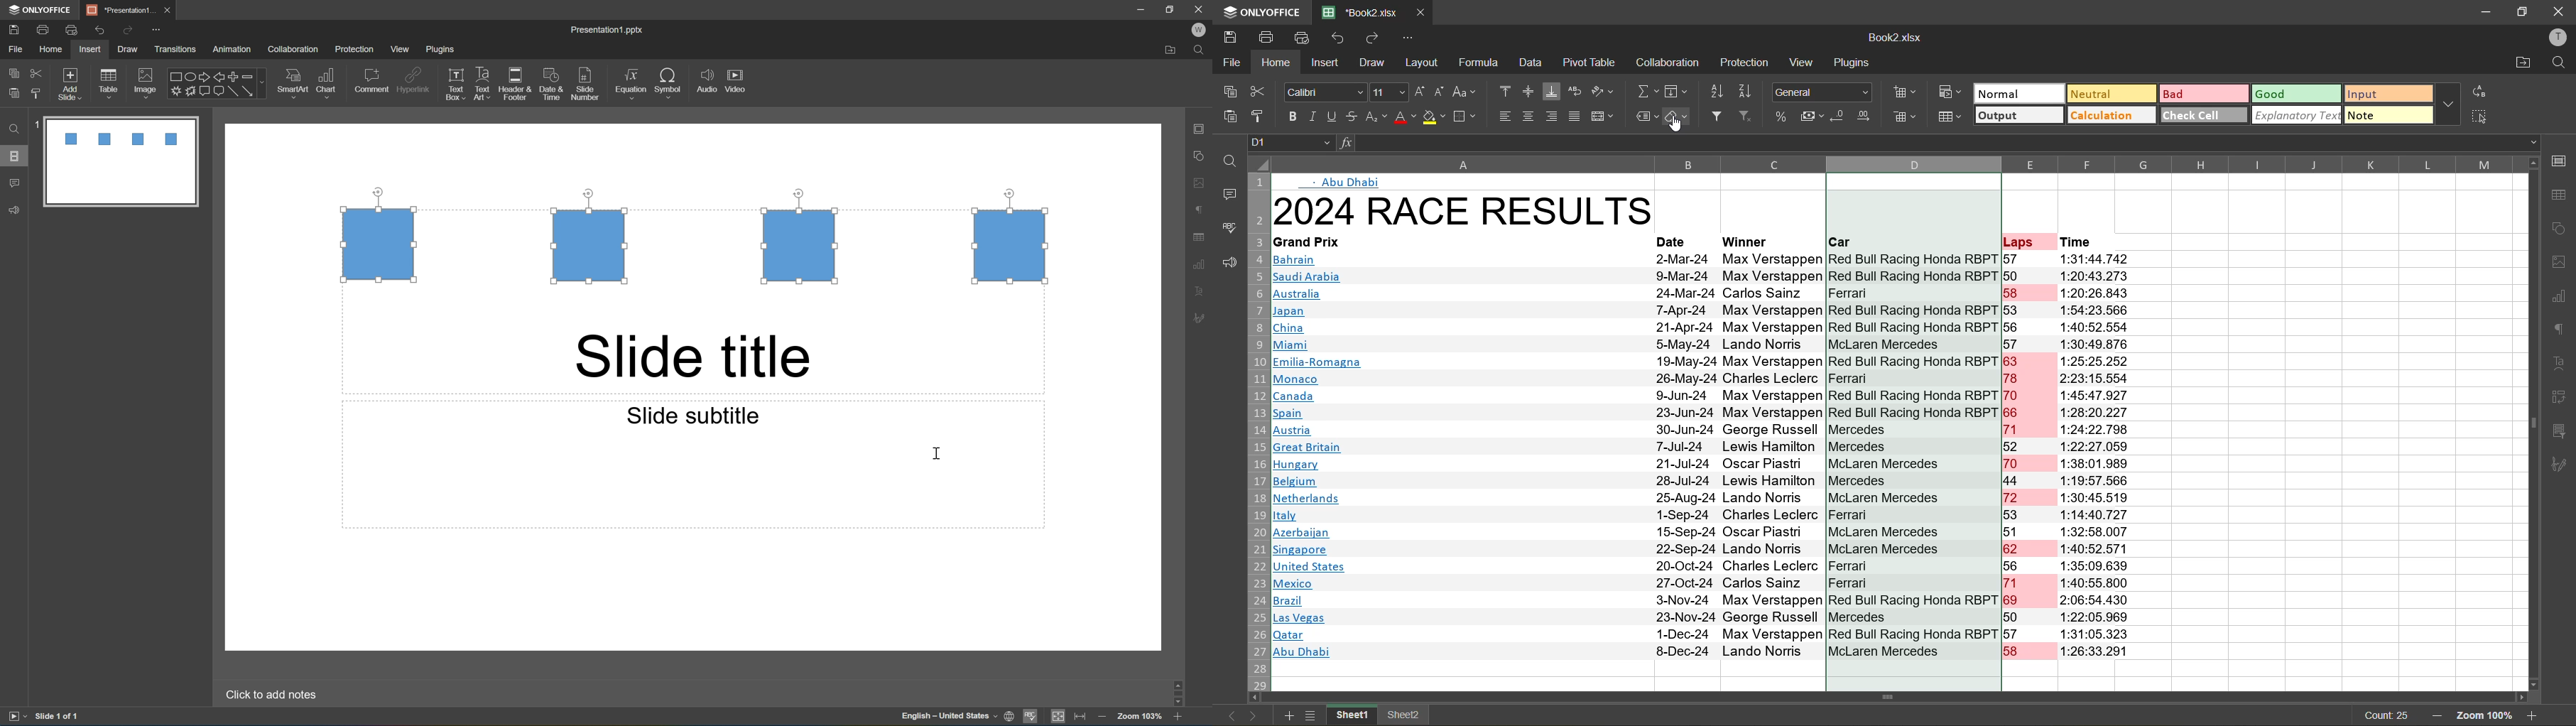 The image size is (2576, 728). What do you see at coordinates (1413, 38) in the screenshot?
I see `customize quick access toolbar` at bounding box center [1413, 38].